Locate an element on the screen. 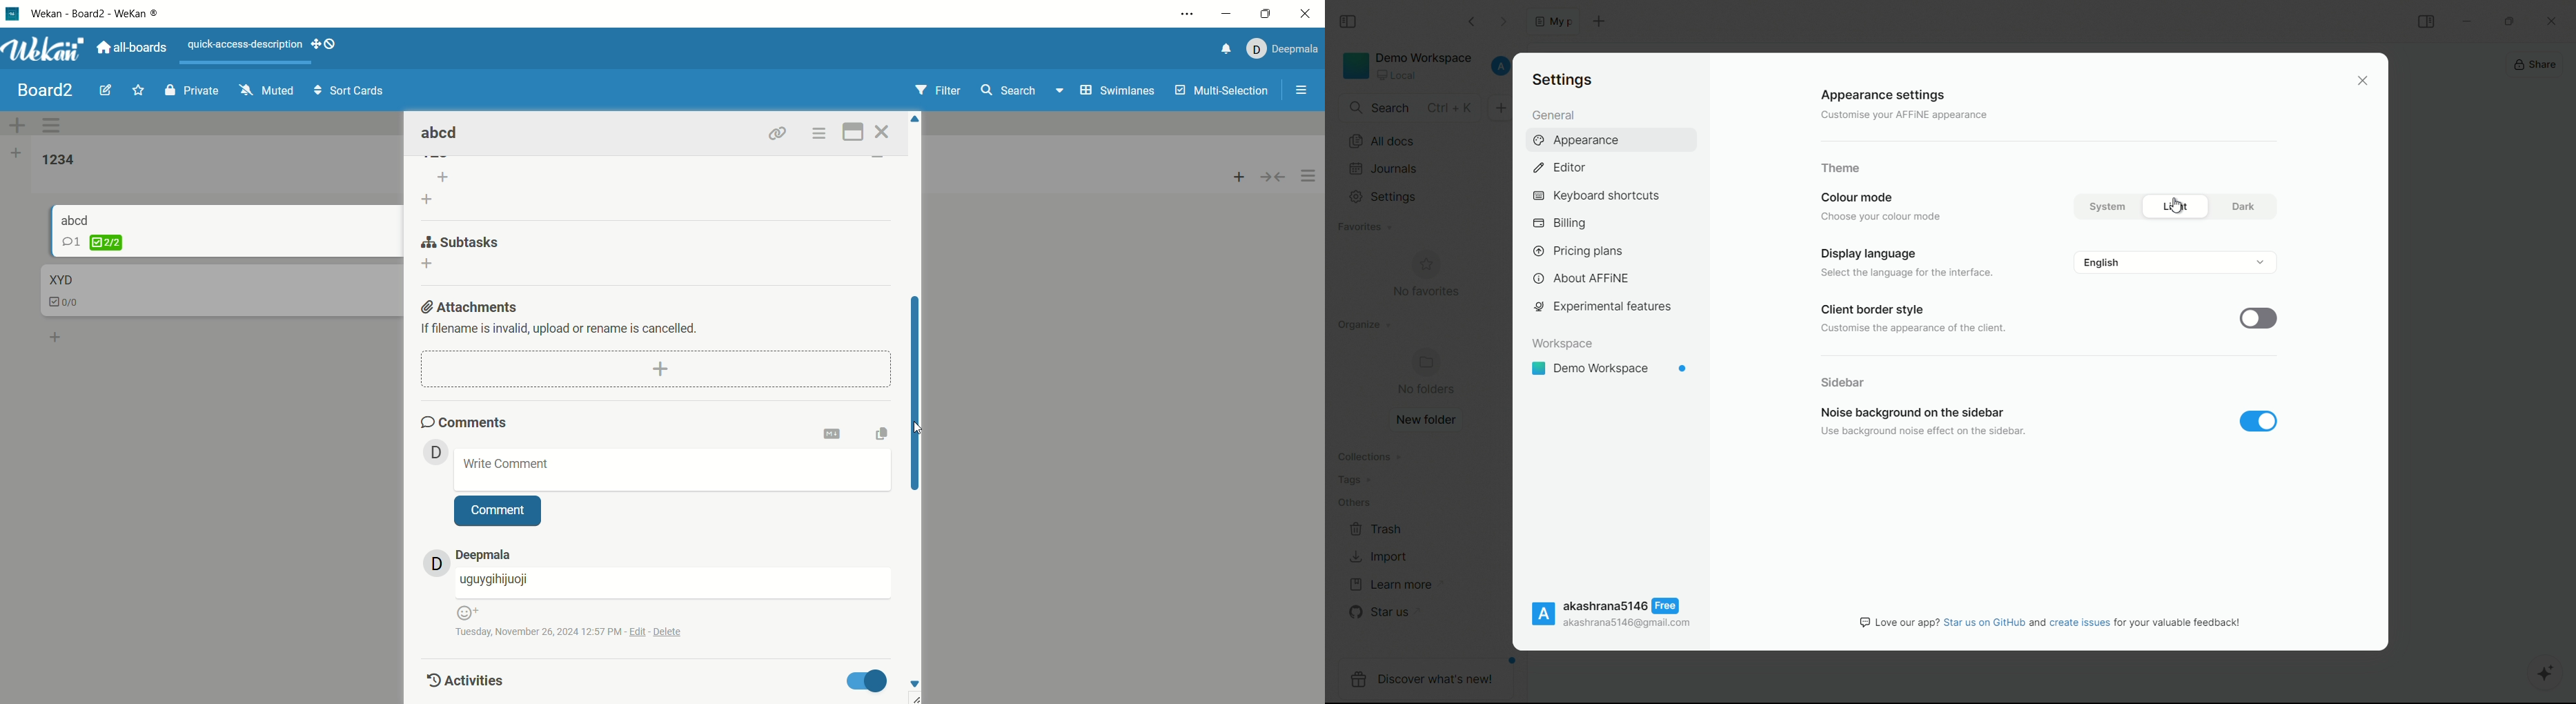  no folders is located at coordinates (1428, 374).